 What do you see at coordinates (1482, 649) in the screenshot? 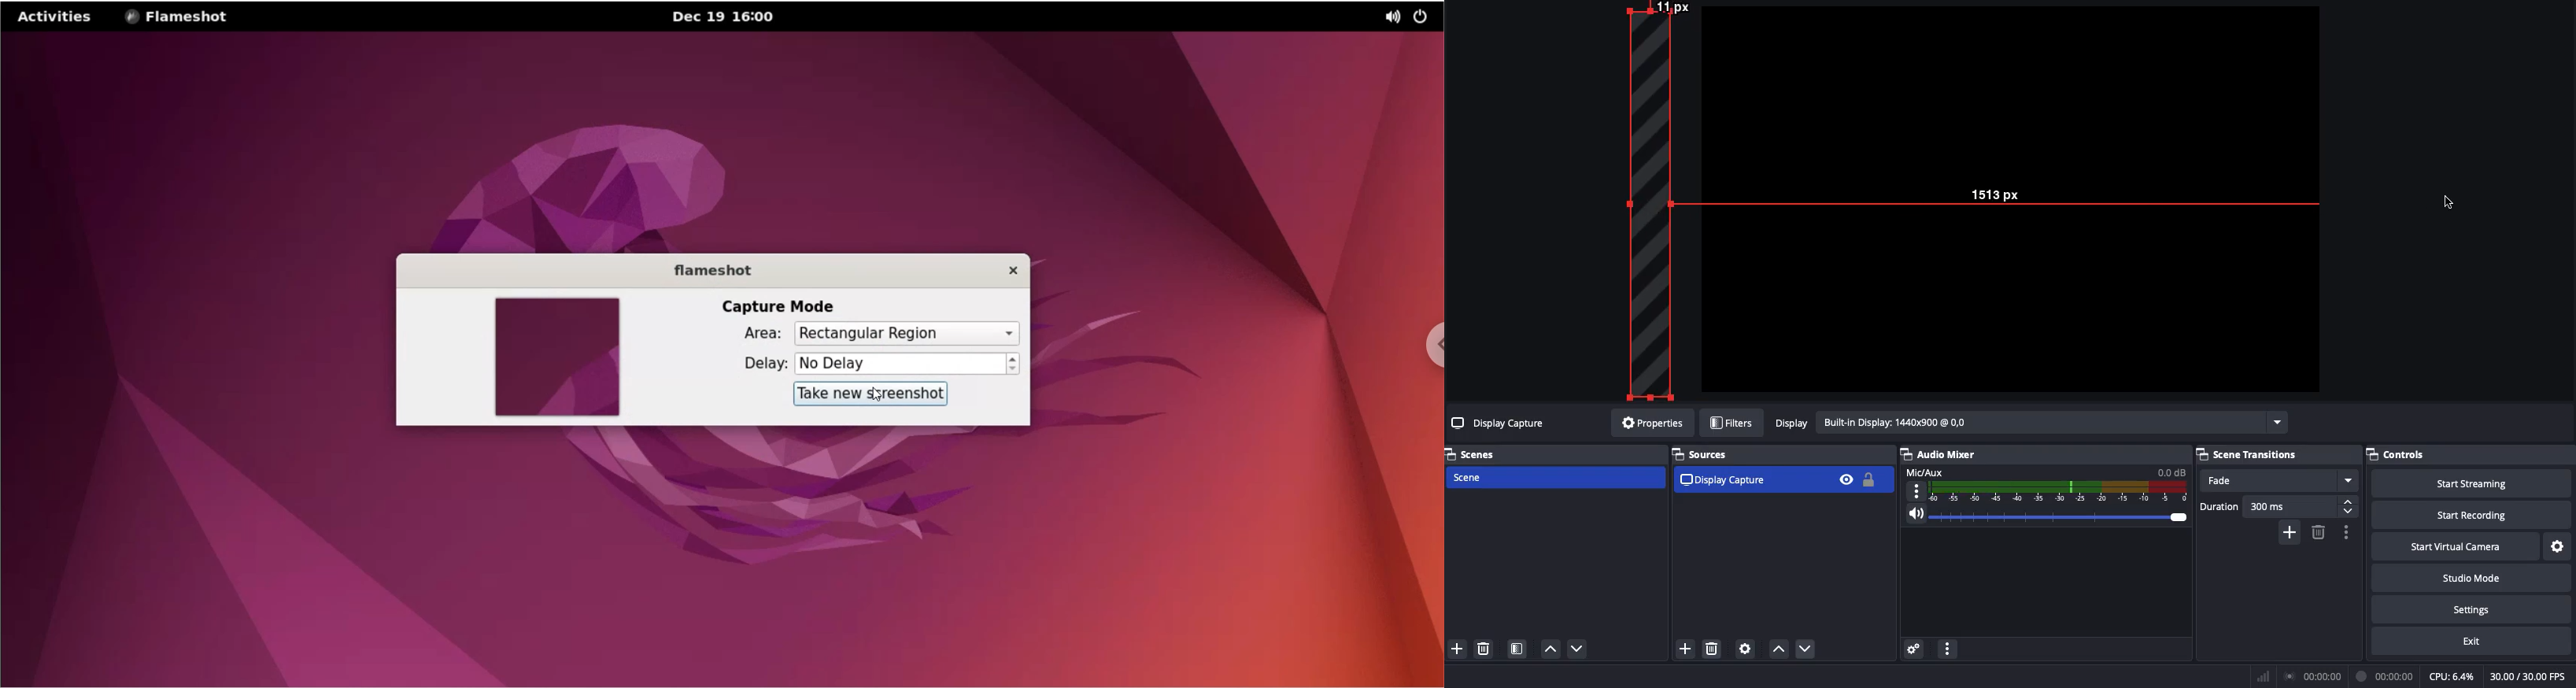
I see `Delete` at bounding box center [1482, 649].